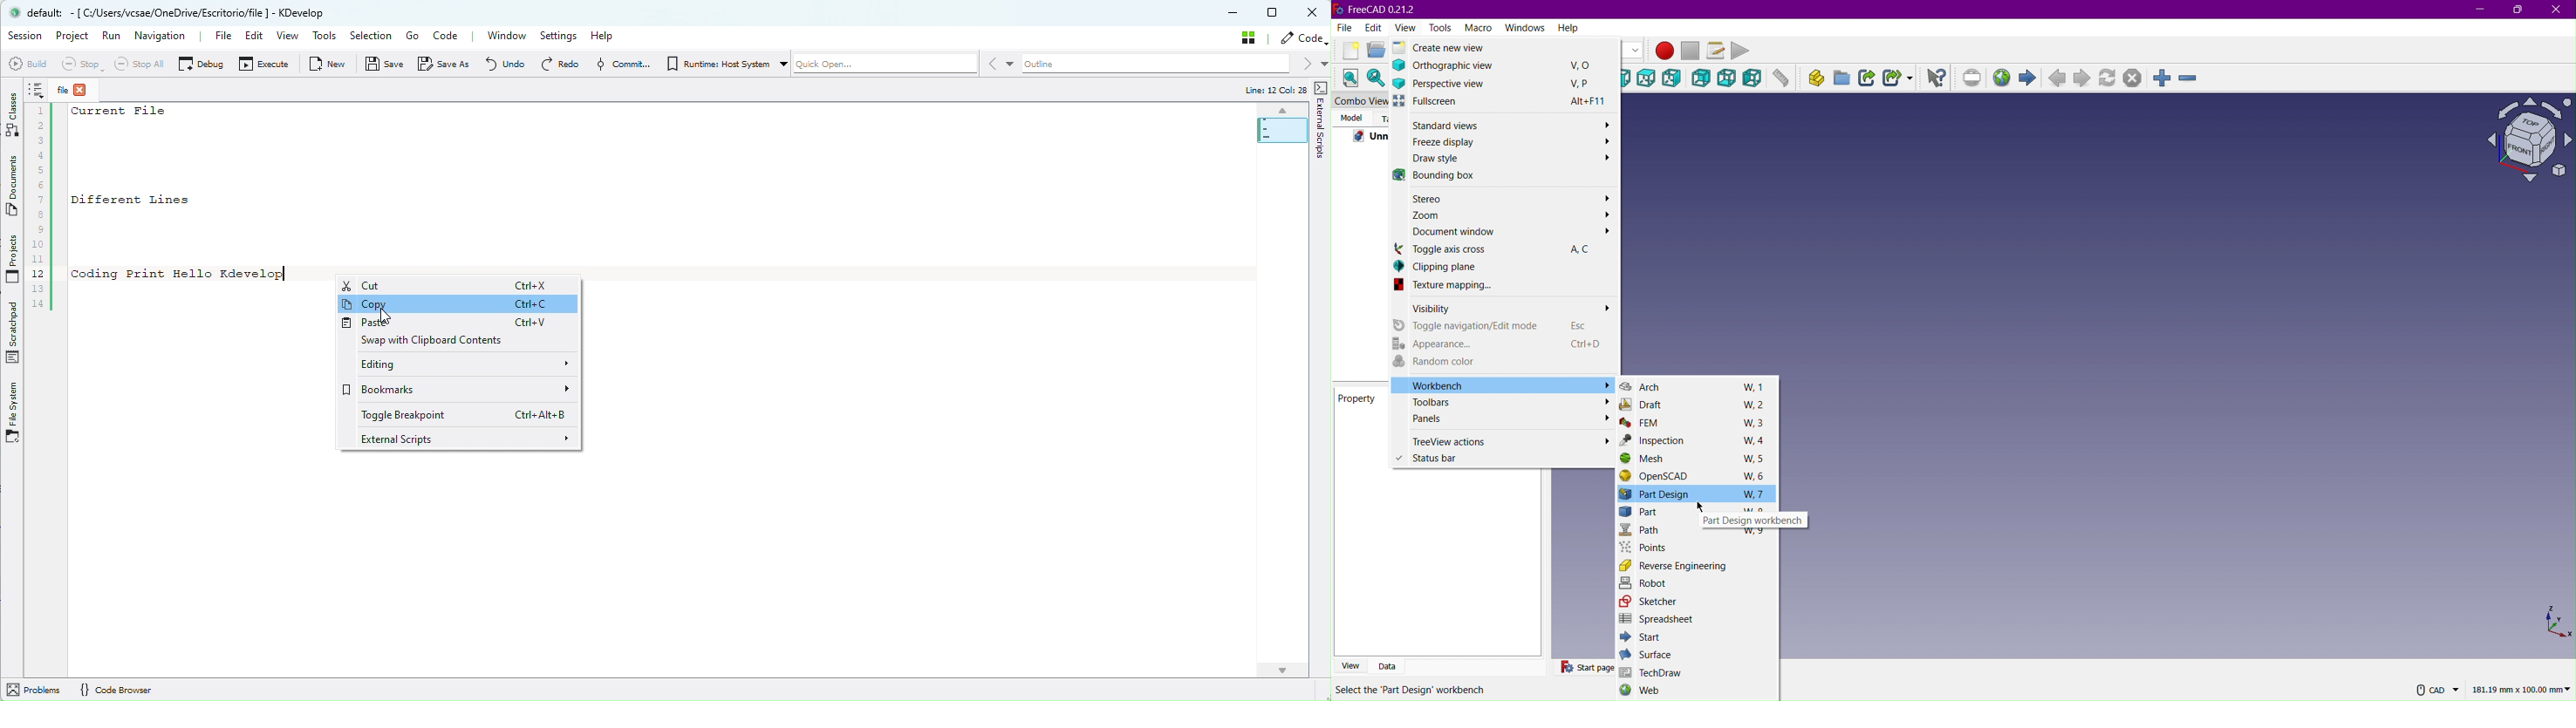 The image size is (2576, 728). Describe the element at coordinates (444, 343) in the screenshot. I see `swap` at that location.